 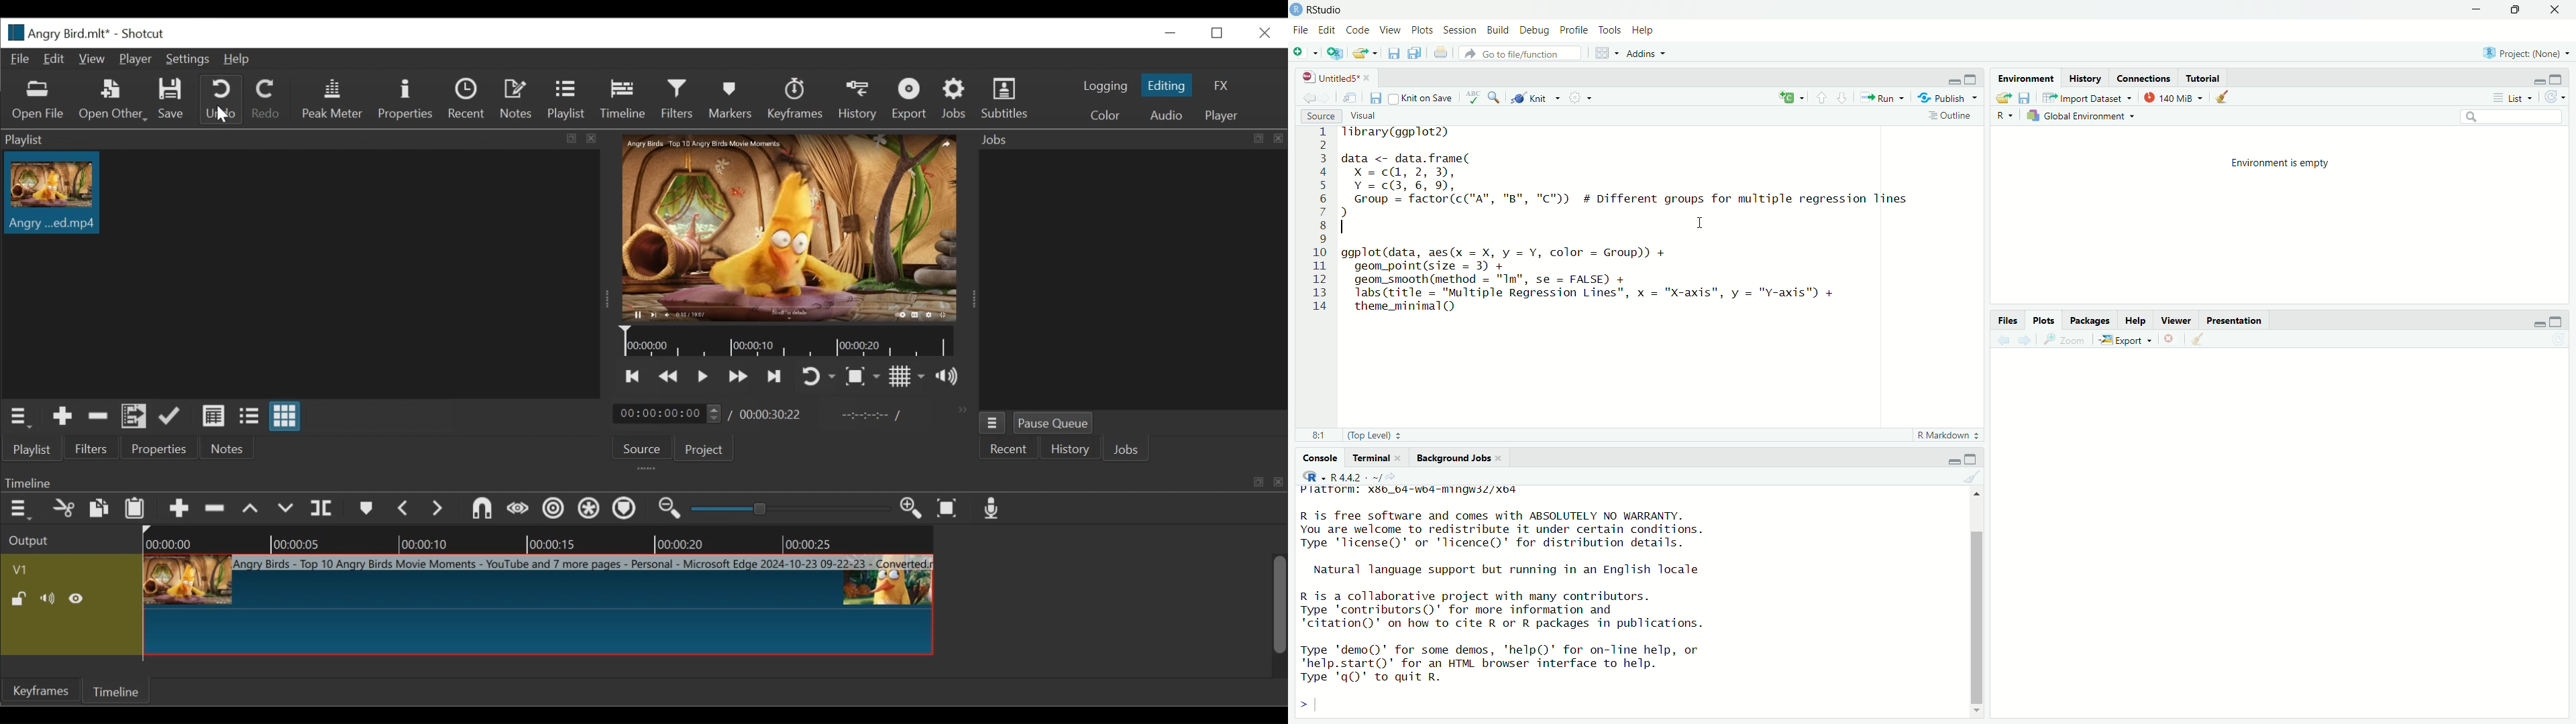 What do you see at coordinates (1601, 226) in the screenshot?
I see `1 Tibrary(ggplot2)

2

3 data <- data.frame(

4 x=c@, 2,3),

5  Y=c@3,6, 9,

6 Group = factor(c("A", "B", "C")) # Different groups for multiple regression lines
7)

8 I

9

0 ggplot(data, aes(x = X, y = Y, color = Group)) +

1 geom_point(size = 3) +

2 geom_smooth (method = "Im", se = FALSE) +

3 Tabs(title = "Multiple Regression Lines", x = "X-axis", y = "v-axis™) +
4 theme_minimal()` at bounding box center [1601, 226].